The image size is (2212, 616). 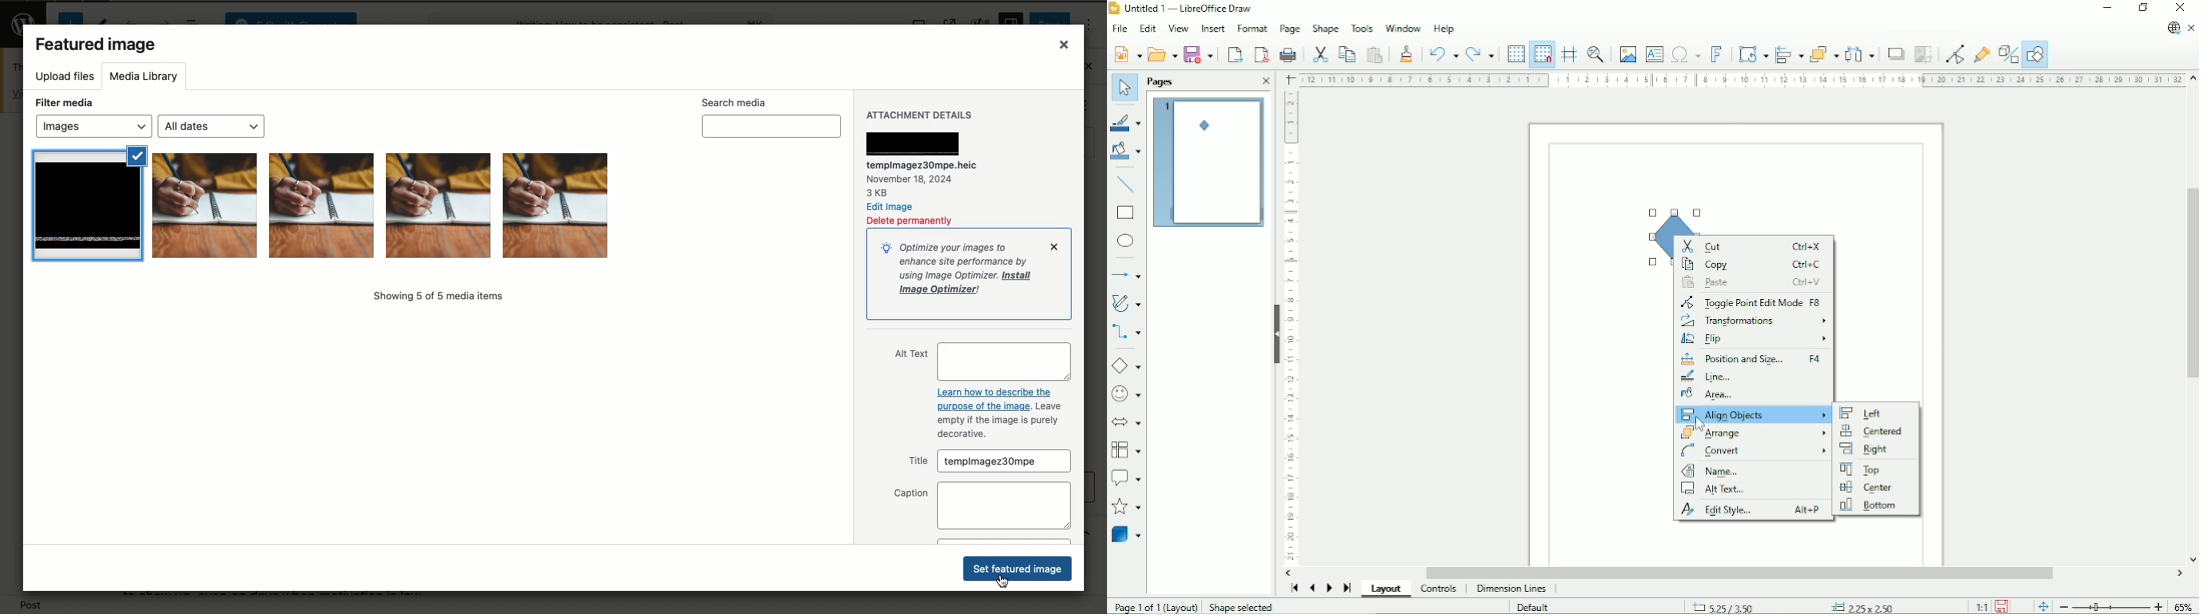 What do you see at coordinates (1981, 606) in the screenshot?
I see `Scaling factor` at bounding box center [1981, 606].